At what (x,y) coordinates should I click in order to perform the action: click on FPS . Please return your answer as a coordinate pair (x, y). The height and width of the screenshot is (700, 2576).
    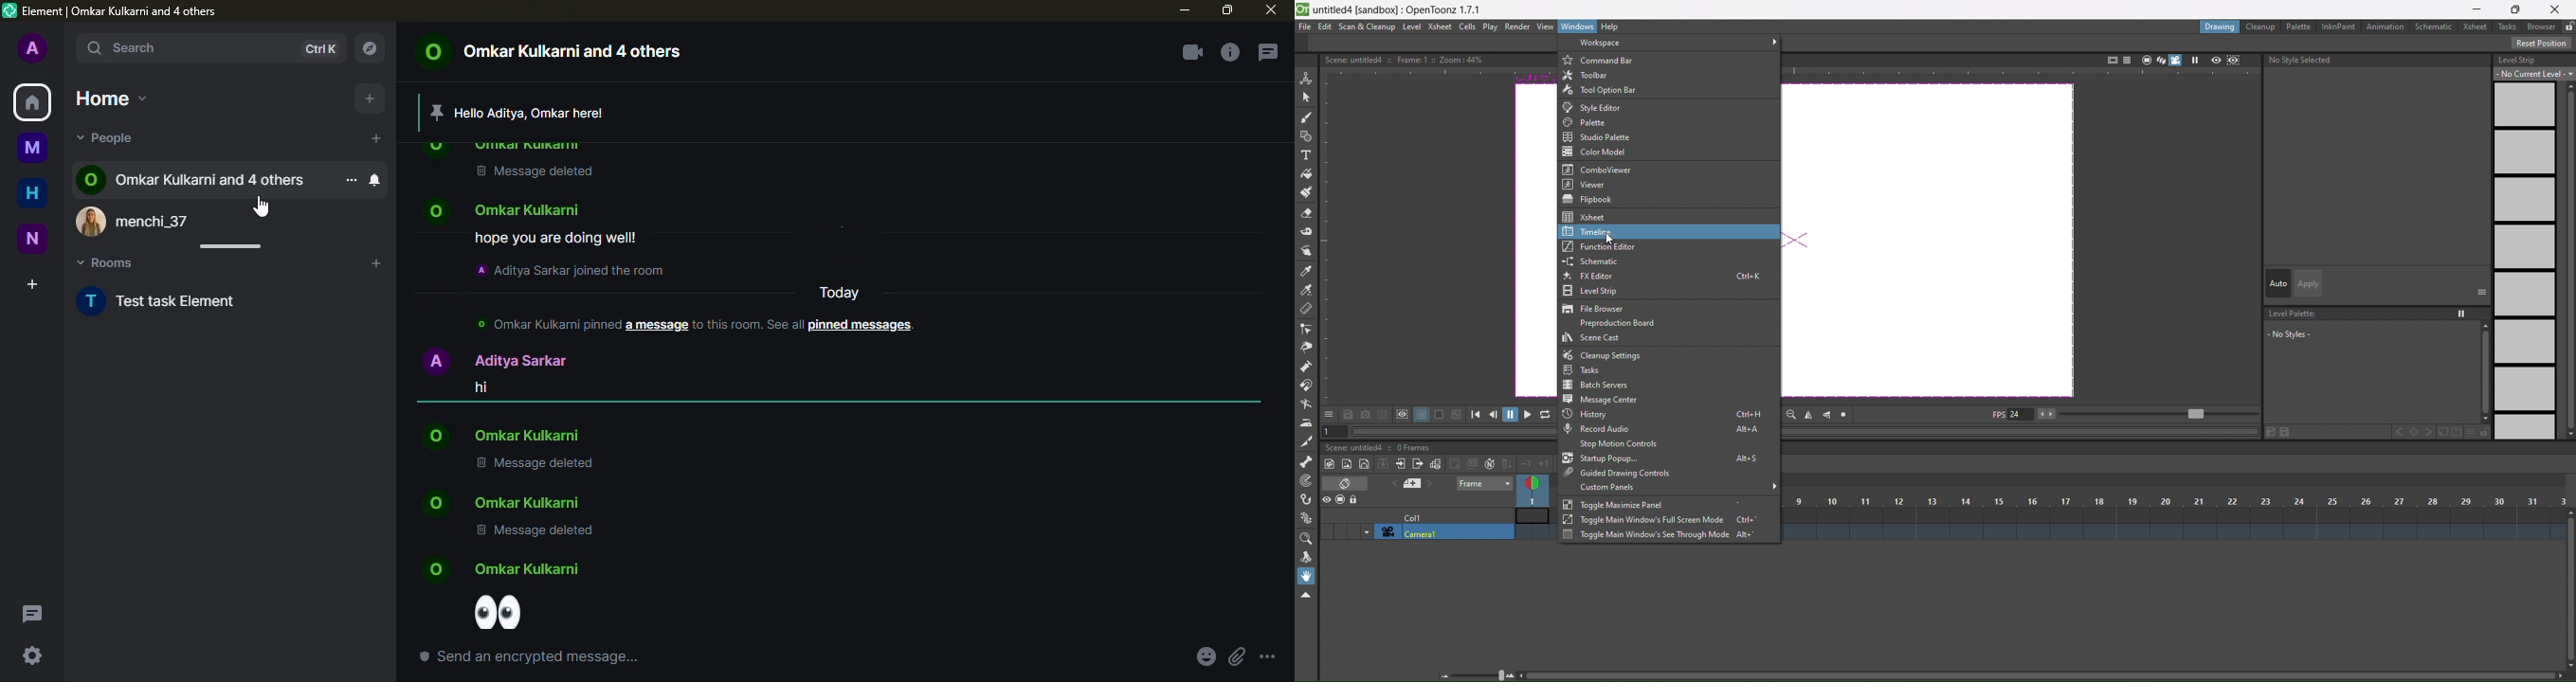
    Looking at the image, I should click on (2123, 415).